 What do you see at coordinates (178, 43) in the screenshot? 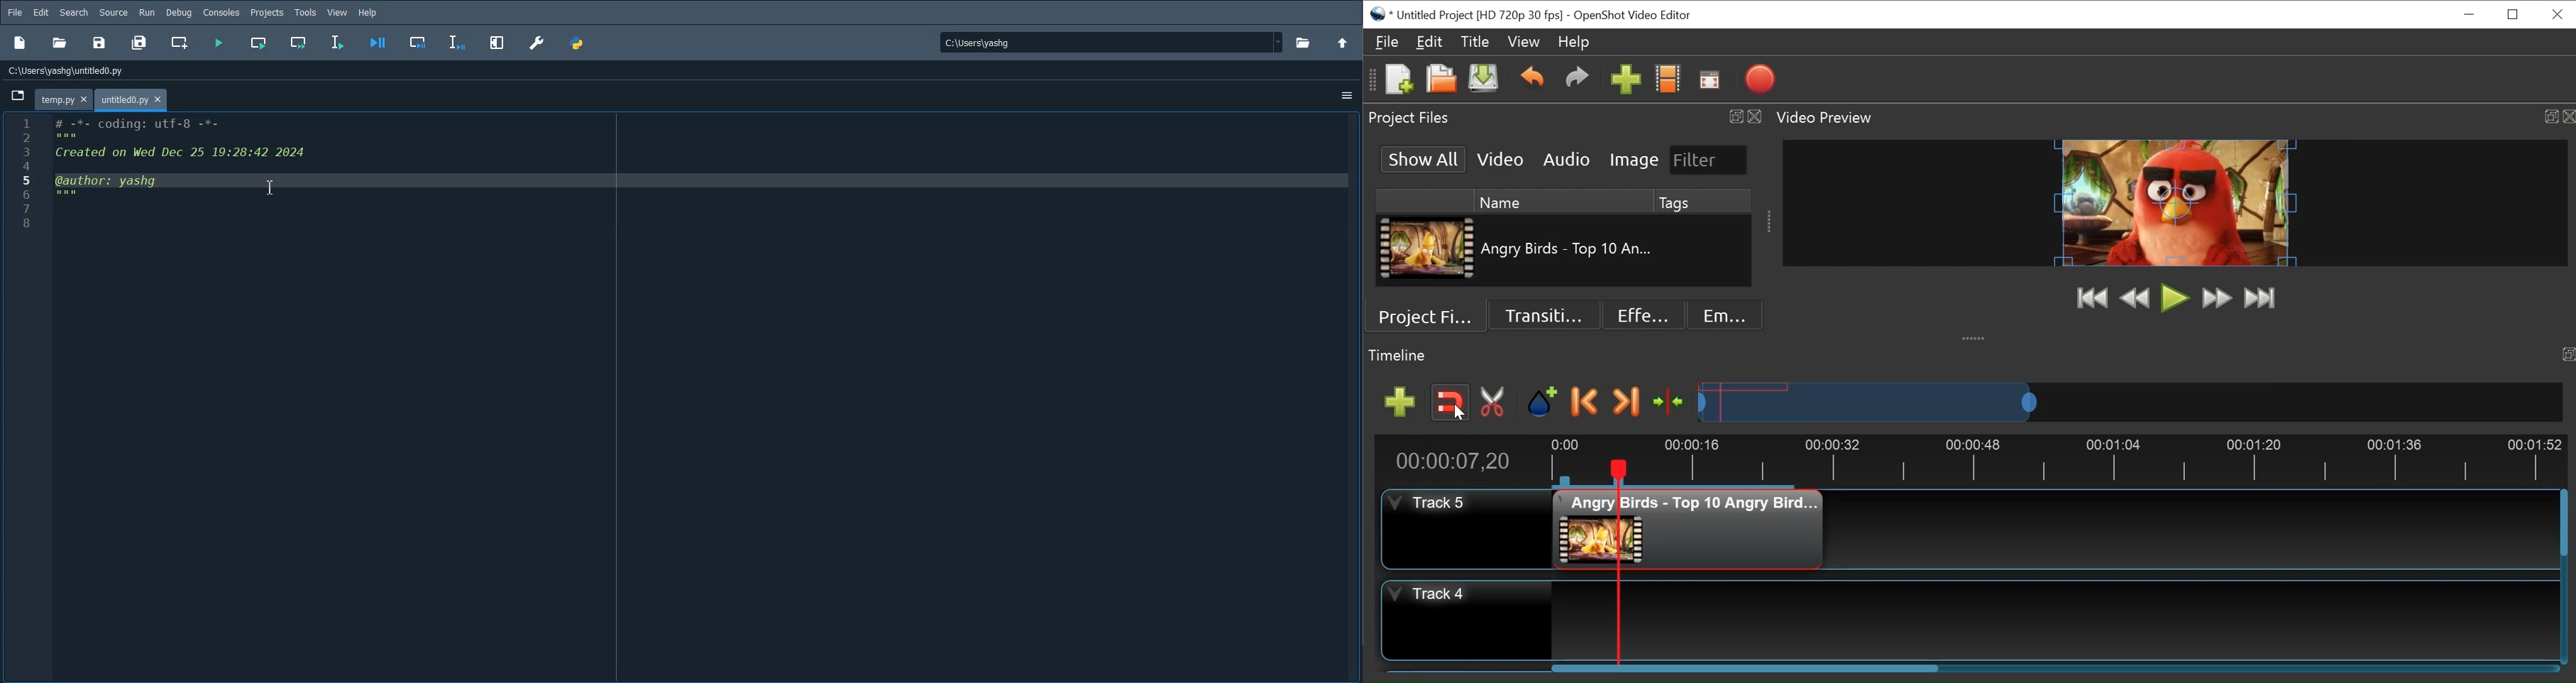
I see `Create new cell` at bounding box center [178, 43].